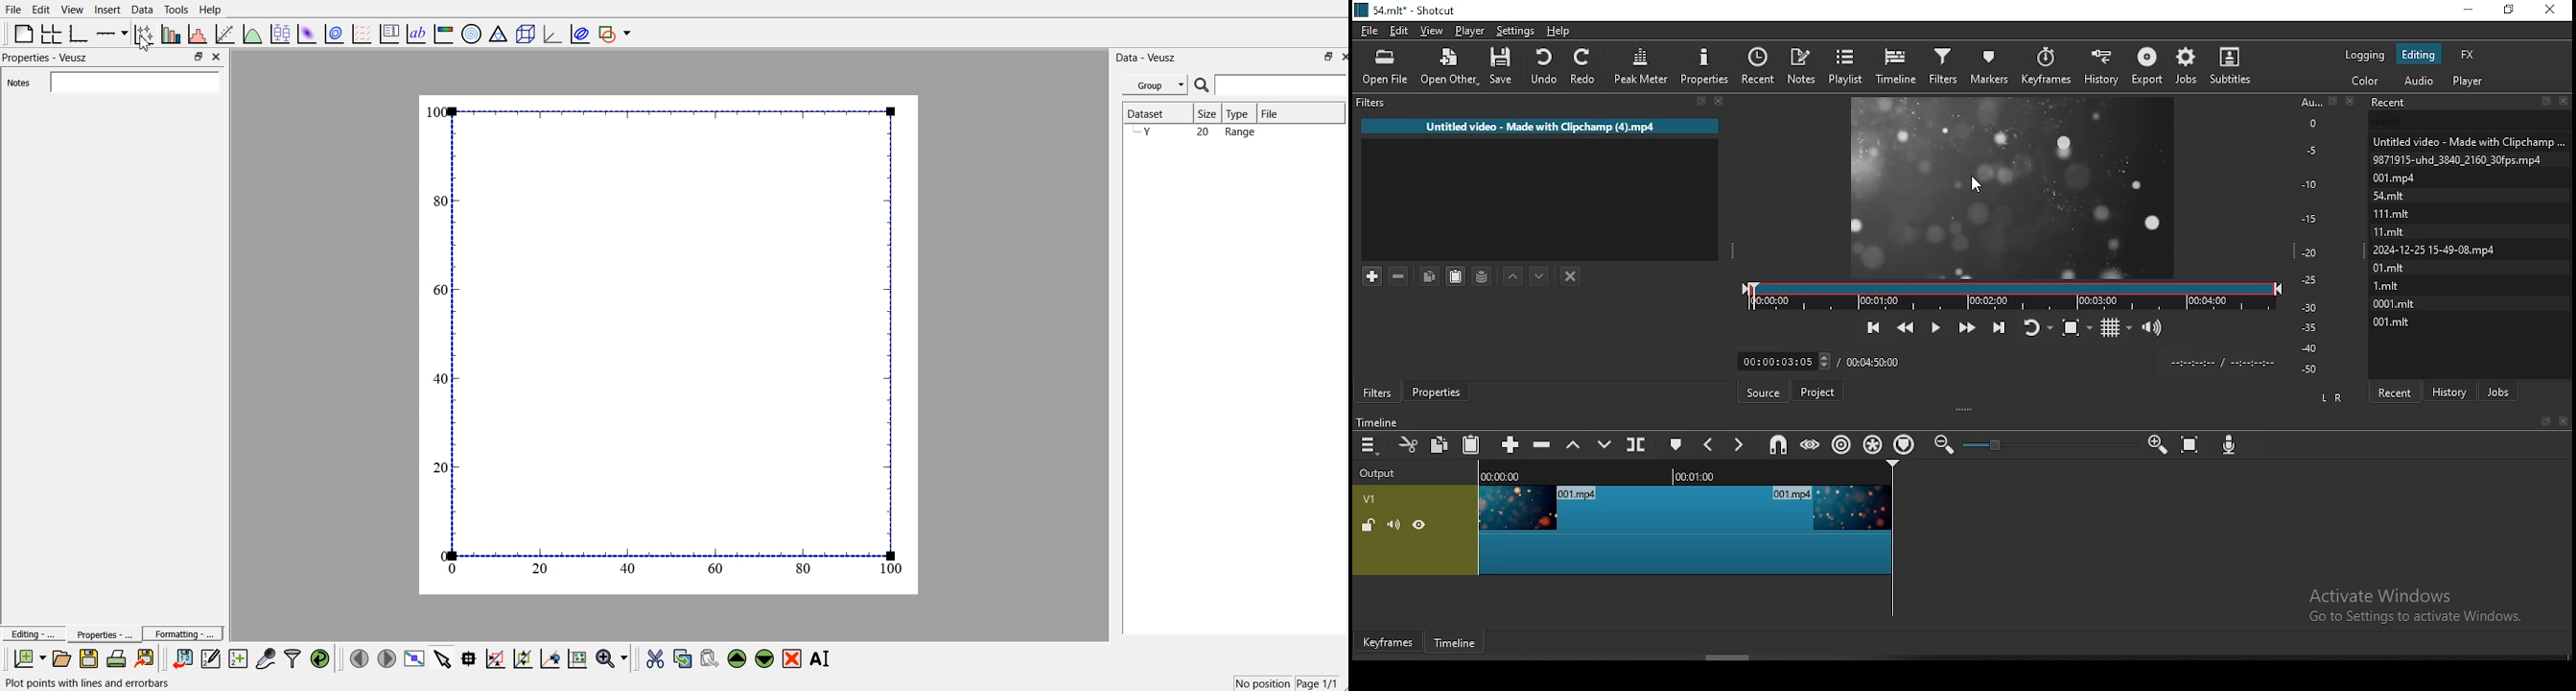  What do you see at coordinates (1906, 443) in the screenshot?
I see `ripple markers` at bounding box center [1906, 443].